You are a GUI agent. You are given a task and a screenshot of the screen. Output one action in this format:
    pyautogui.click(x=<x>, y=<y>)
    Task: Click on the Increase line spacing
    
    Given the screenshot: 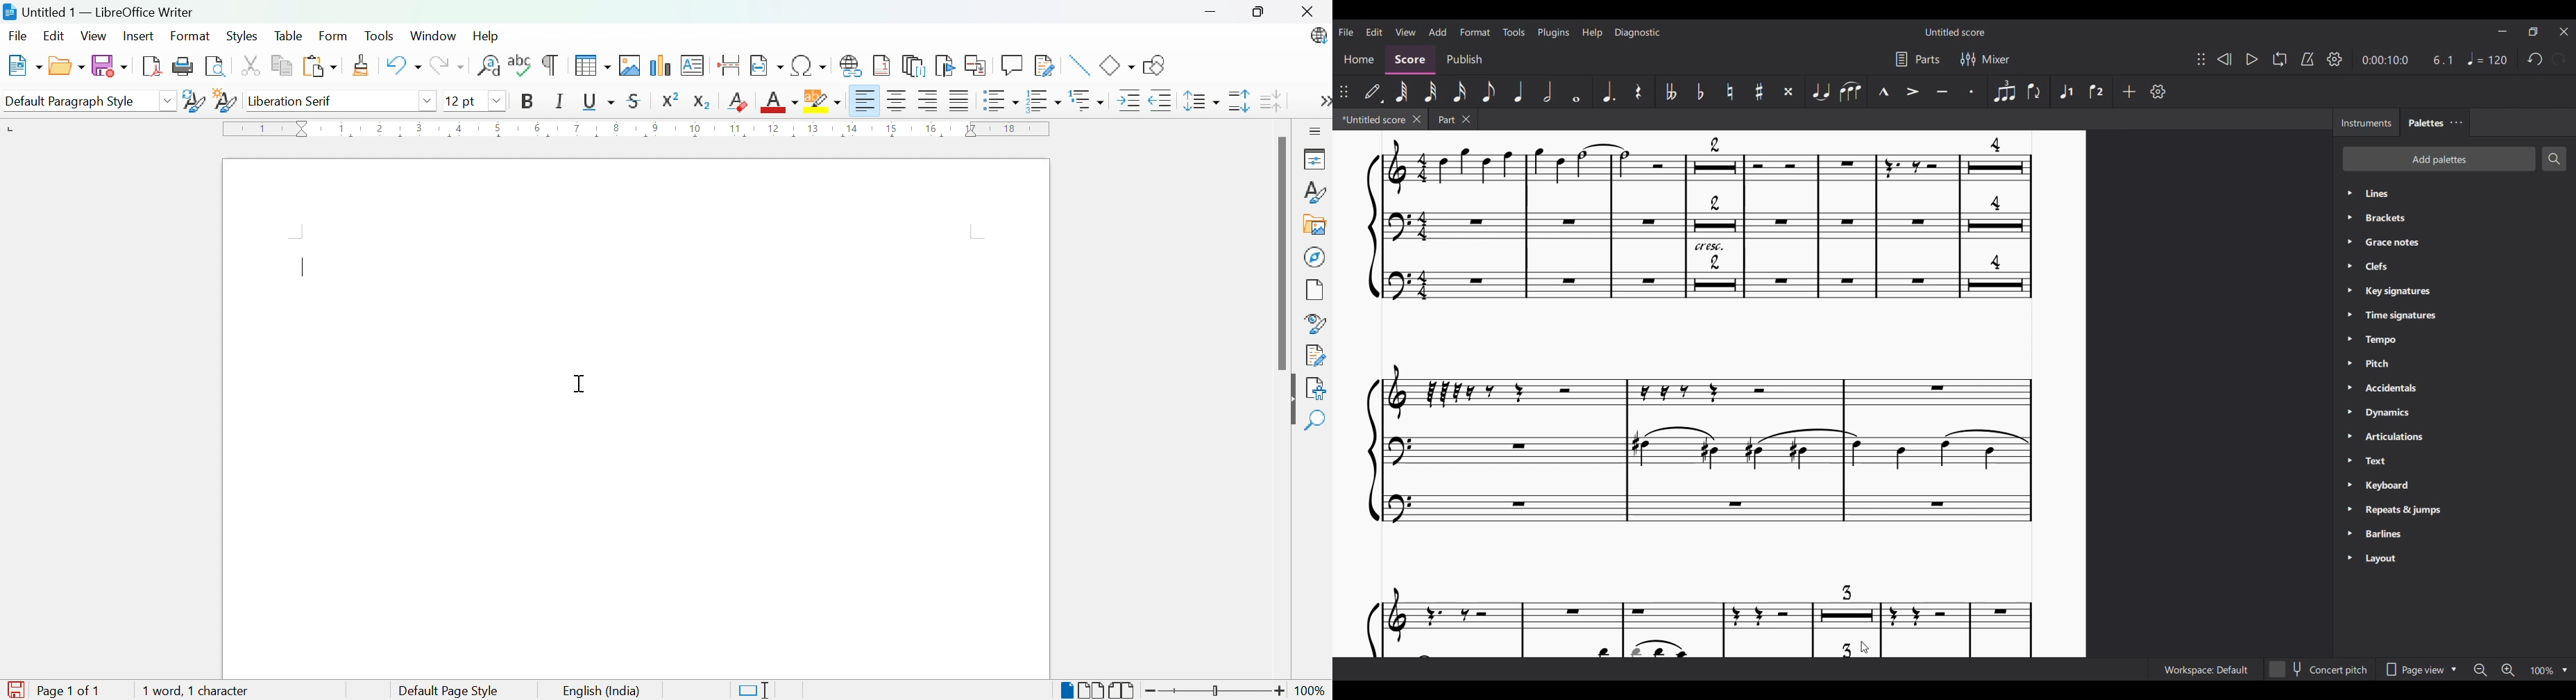 What is the action you would take?
    pyautogui.click(x=1239, y=101)
    